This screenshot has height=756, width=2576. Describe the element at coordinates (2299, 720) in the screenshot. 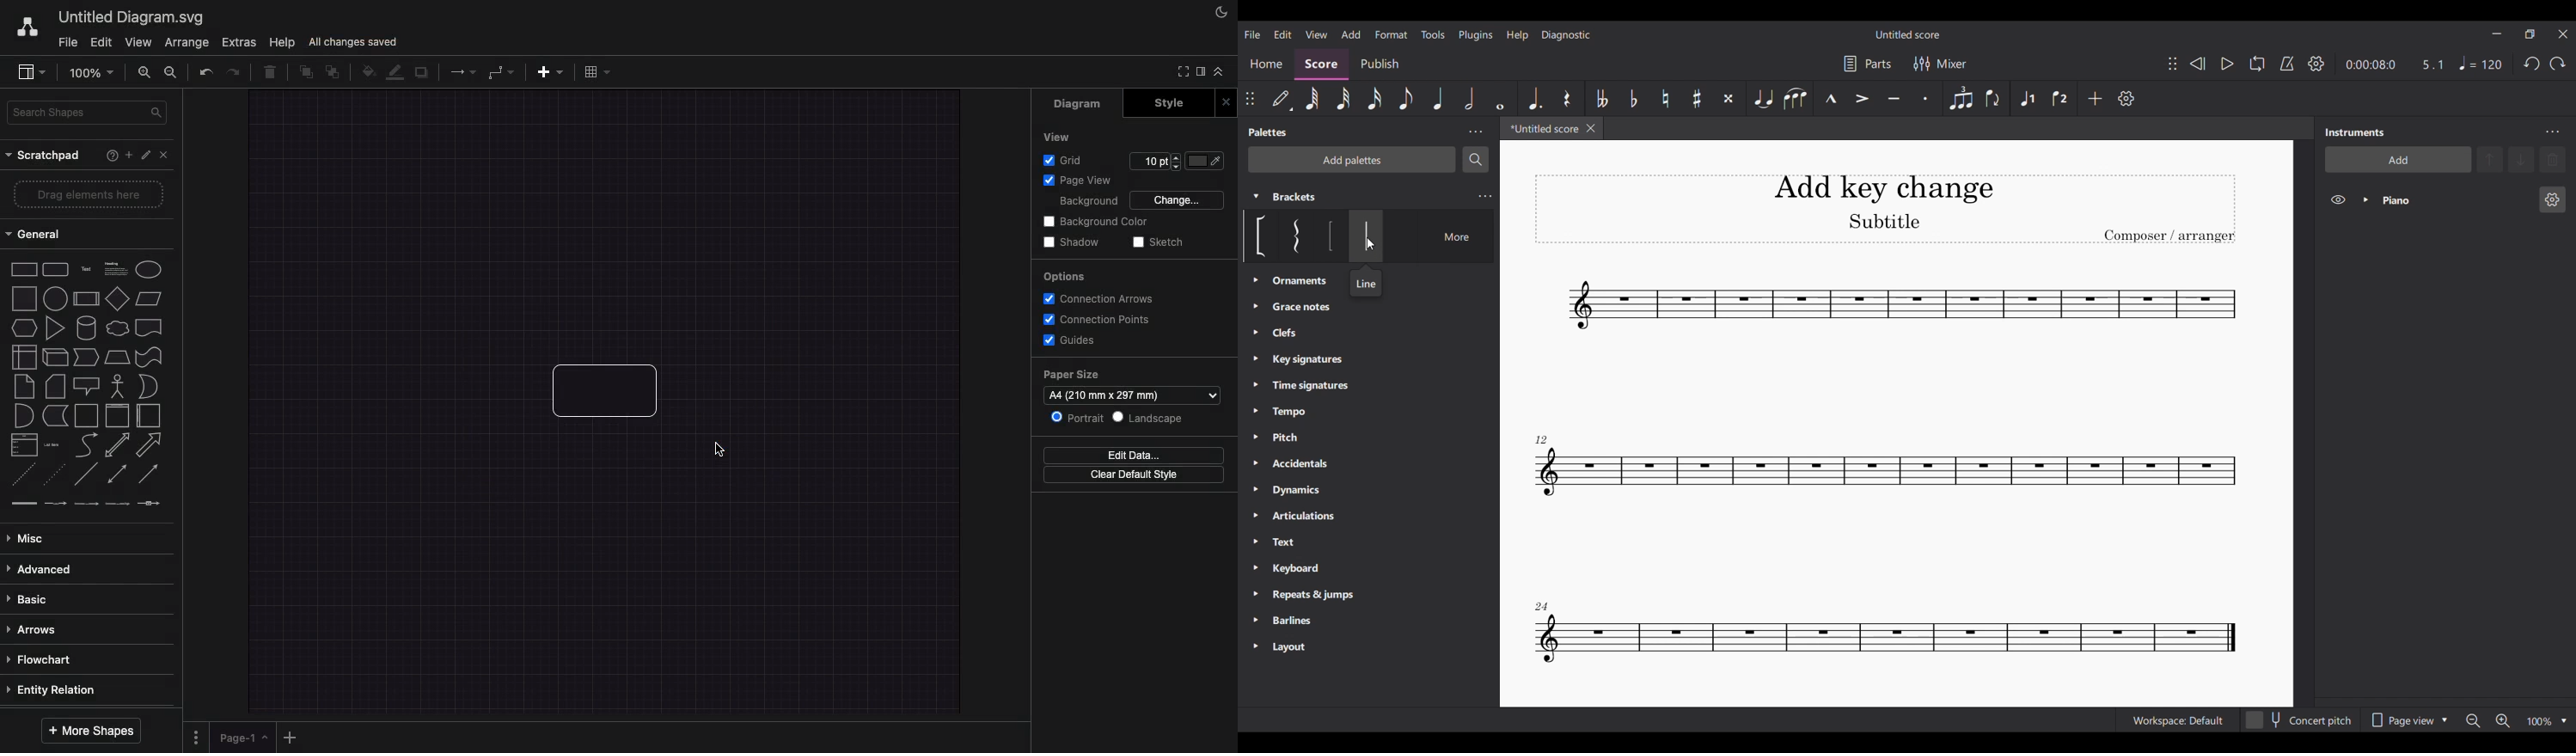

I see `Toggle for concert pitch` at that location.